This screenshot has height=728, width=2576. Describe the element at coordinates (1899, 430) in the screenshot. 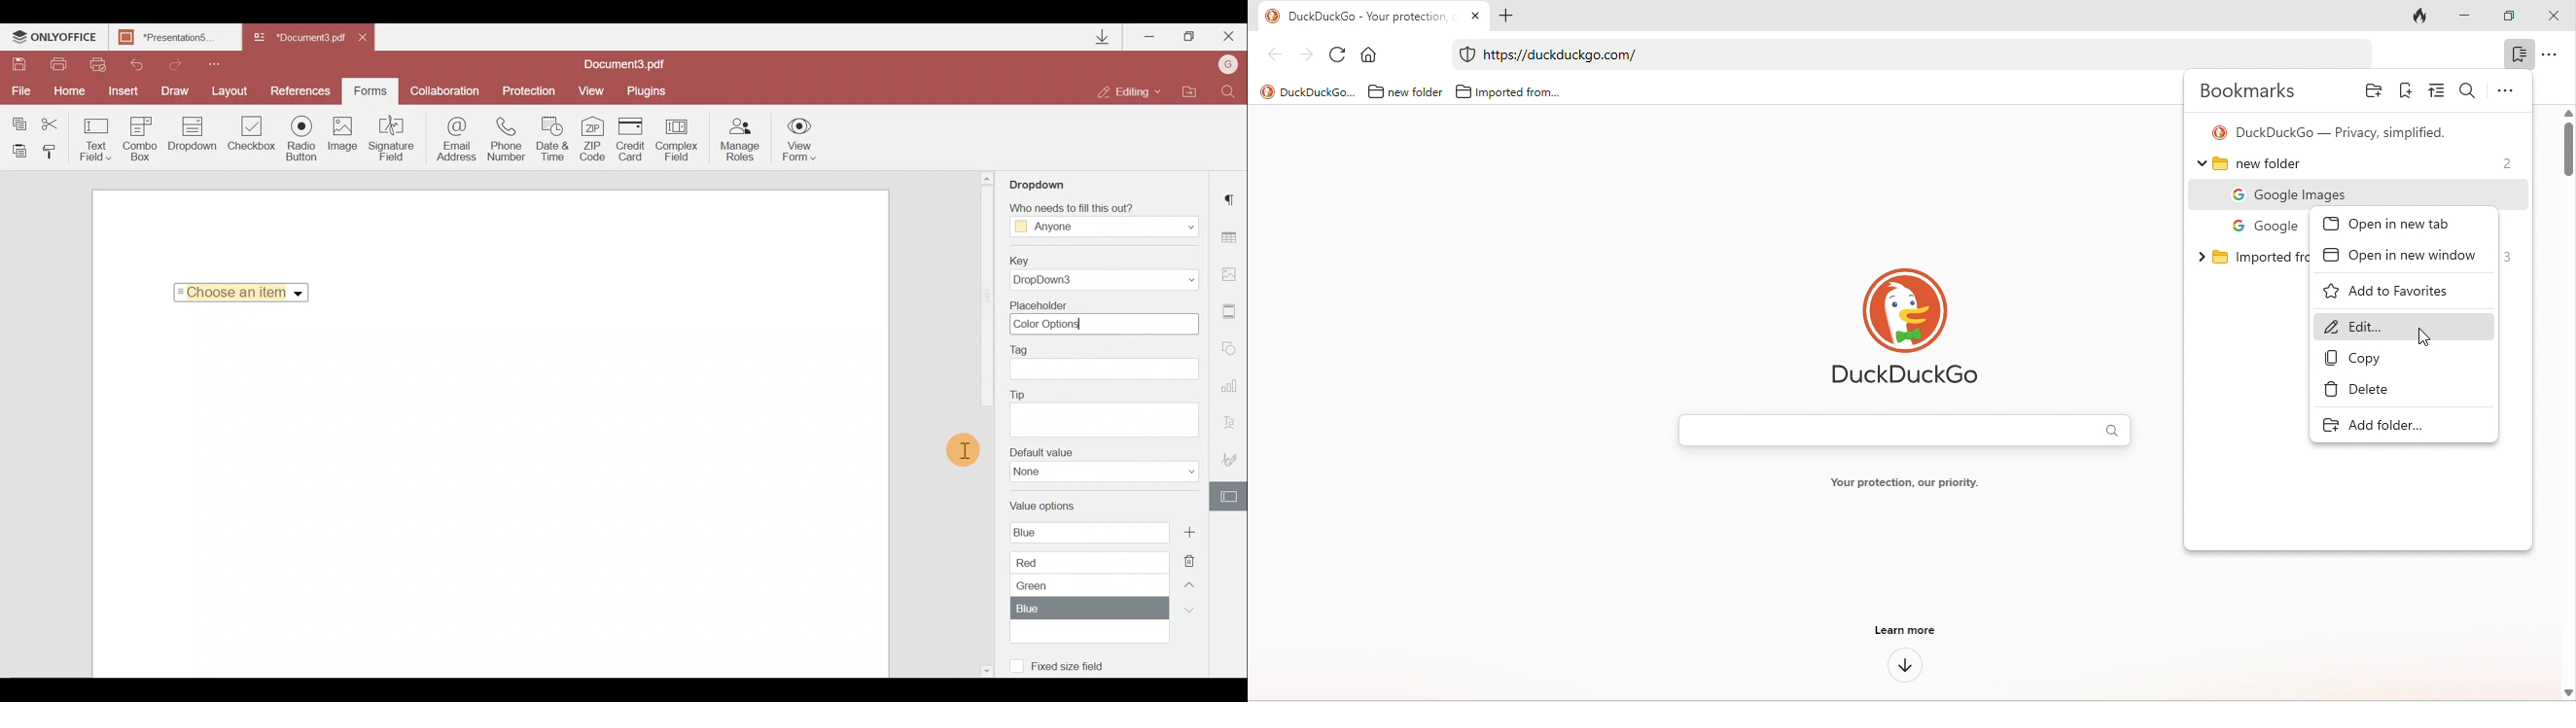

I see `search bar` at that location.